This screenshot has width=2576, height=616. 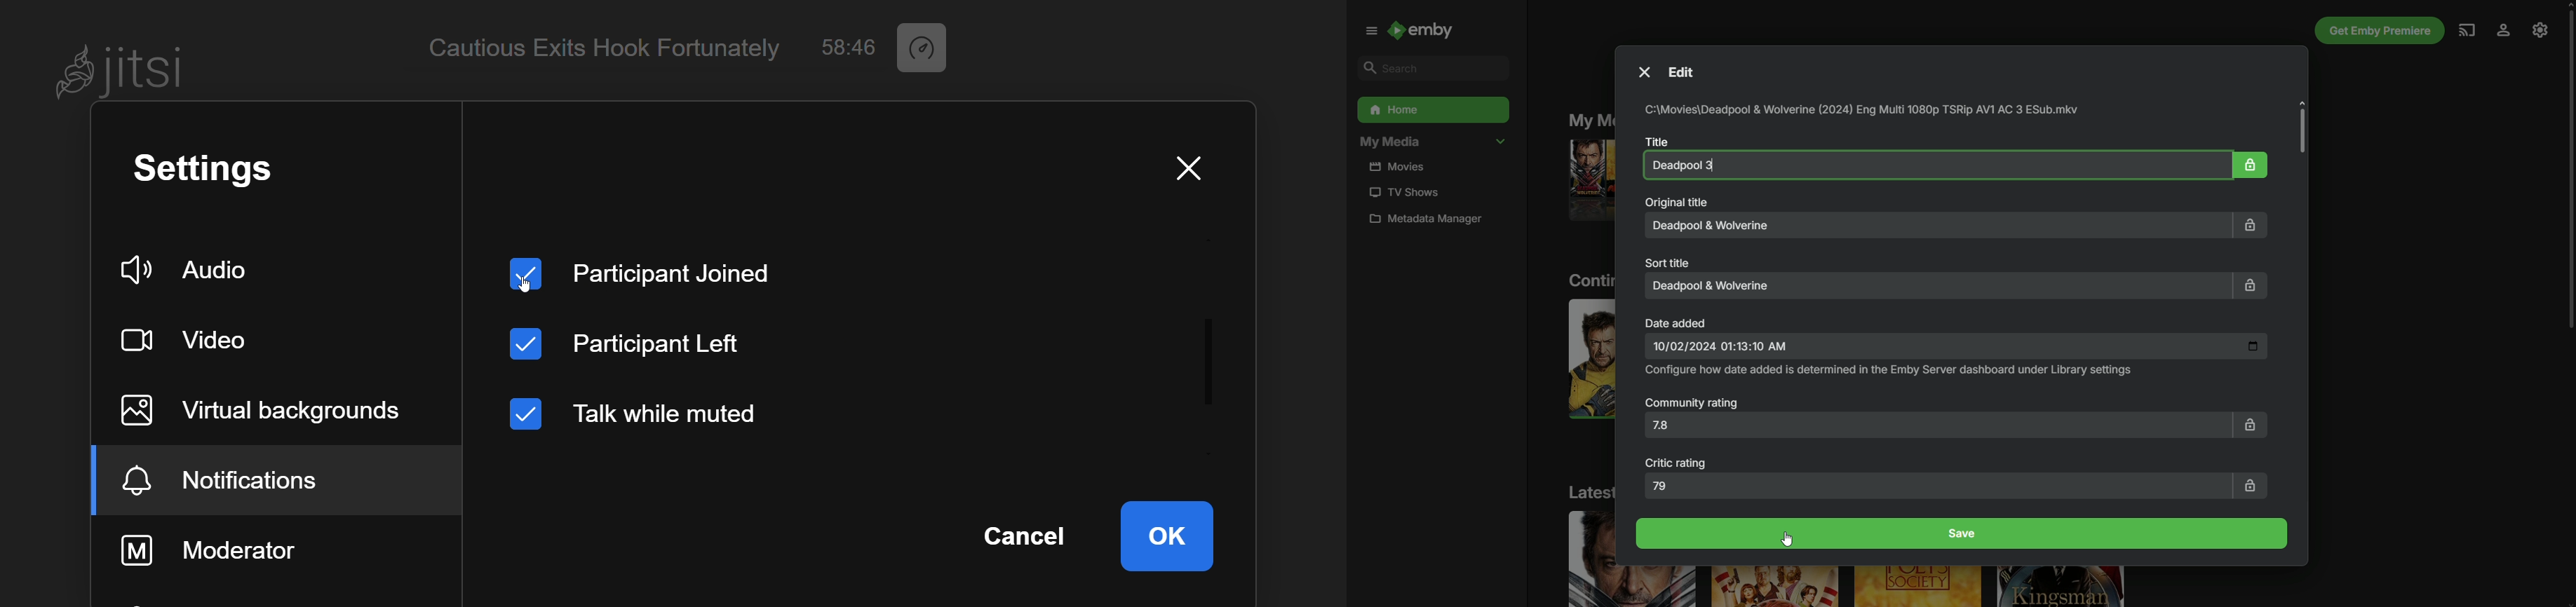 What do you see at coordinates (2252, 485) in the screenshot?
I see `Lock` at bounding box center [2252, 485].